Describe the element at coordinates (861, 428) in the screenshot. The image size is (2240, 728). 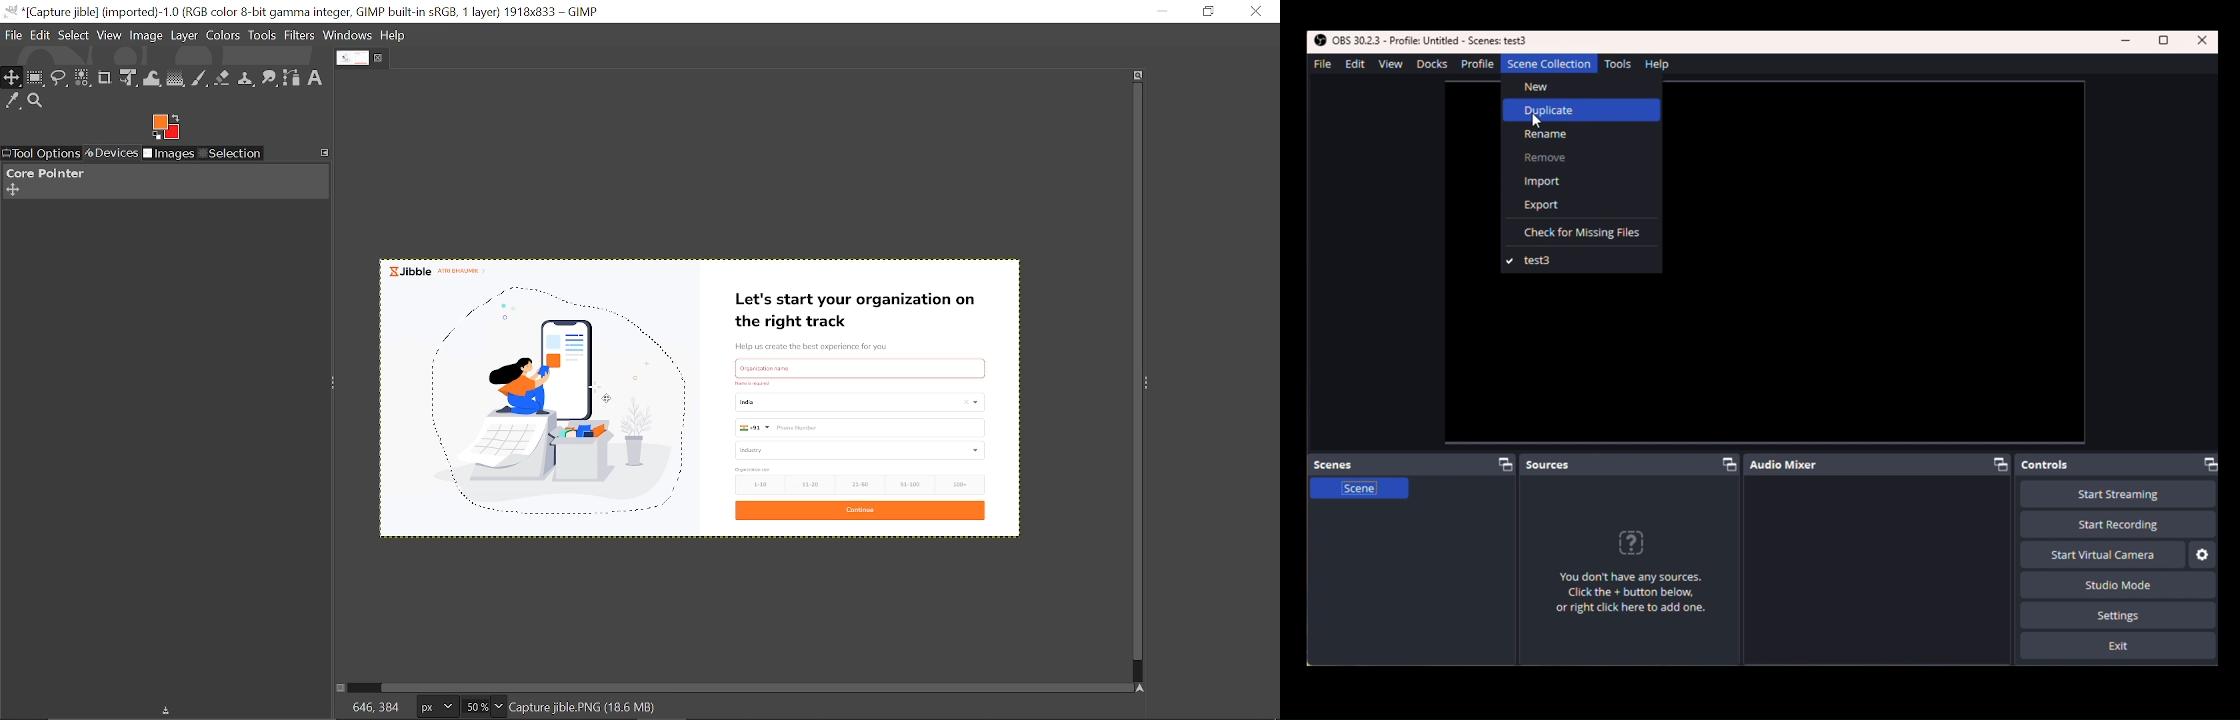
I see `Phon Numbers` at that location.